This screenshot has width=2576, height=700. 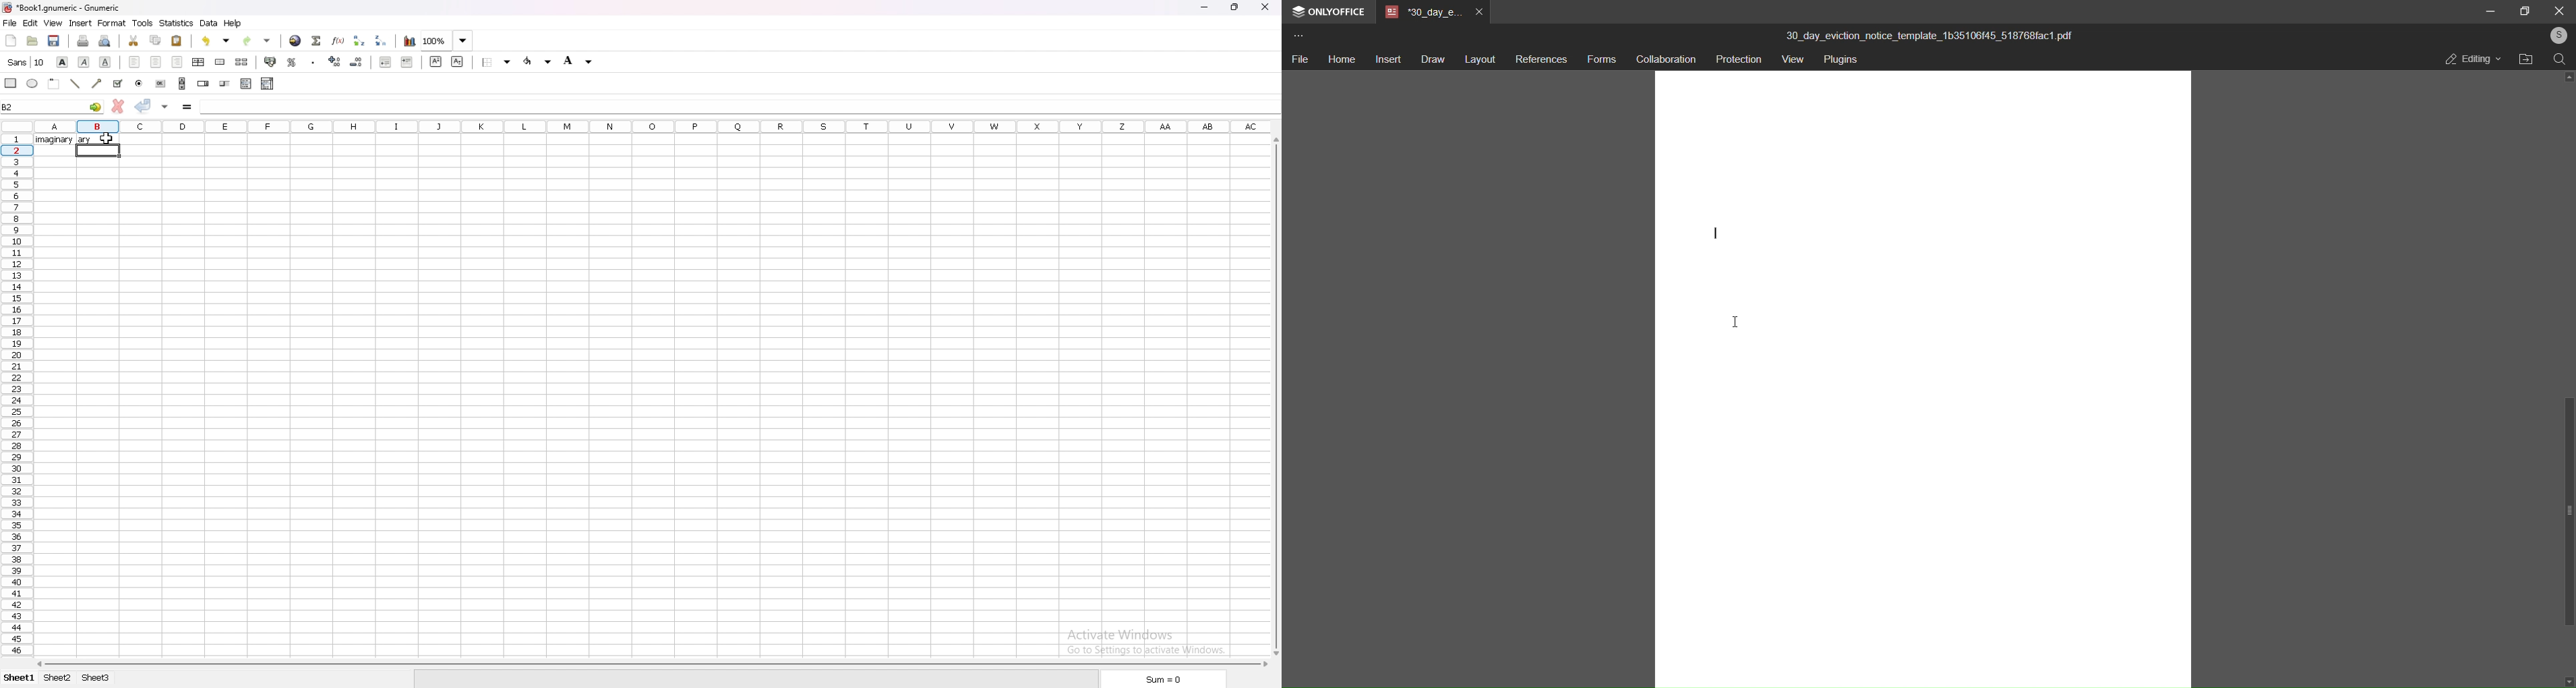 I want to click on data, so click(x=210, y=23).